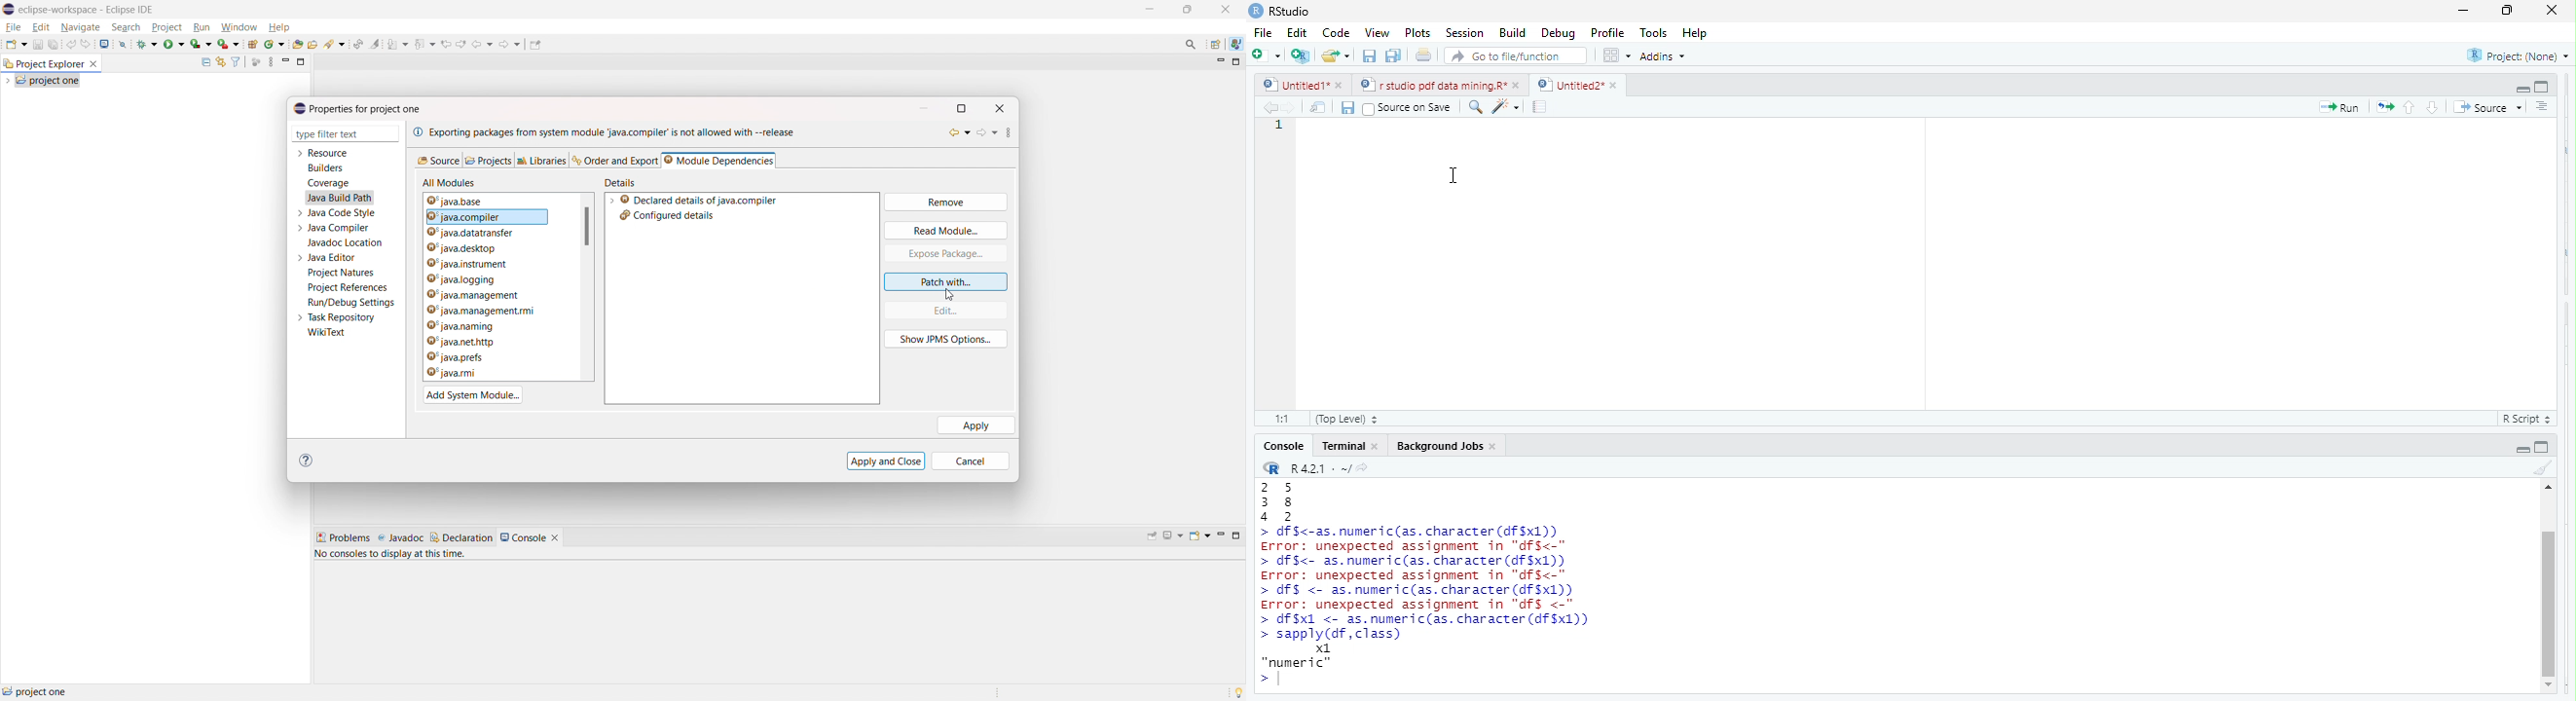 The width and height of the screenshot is (2576, 728). What do you see at coordinates (2410, 106) in the screenshot?
I see `go to previous section/chunk` at bounding box center [2410, 106].